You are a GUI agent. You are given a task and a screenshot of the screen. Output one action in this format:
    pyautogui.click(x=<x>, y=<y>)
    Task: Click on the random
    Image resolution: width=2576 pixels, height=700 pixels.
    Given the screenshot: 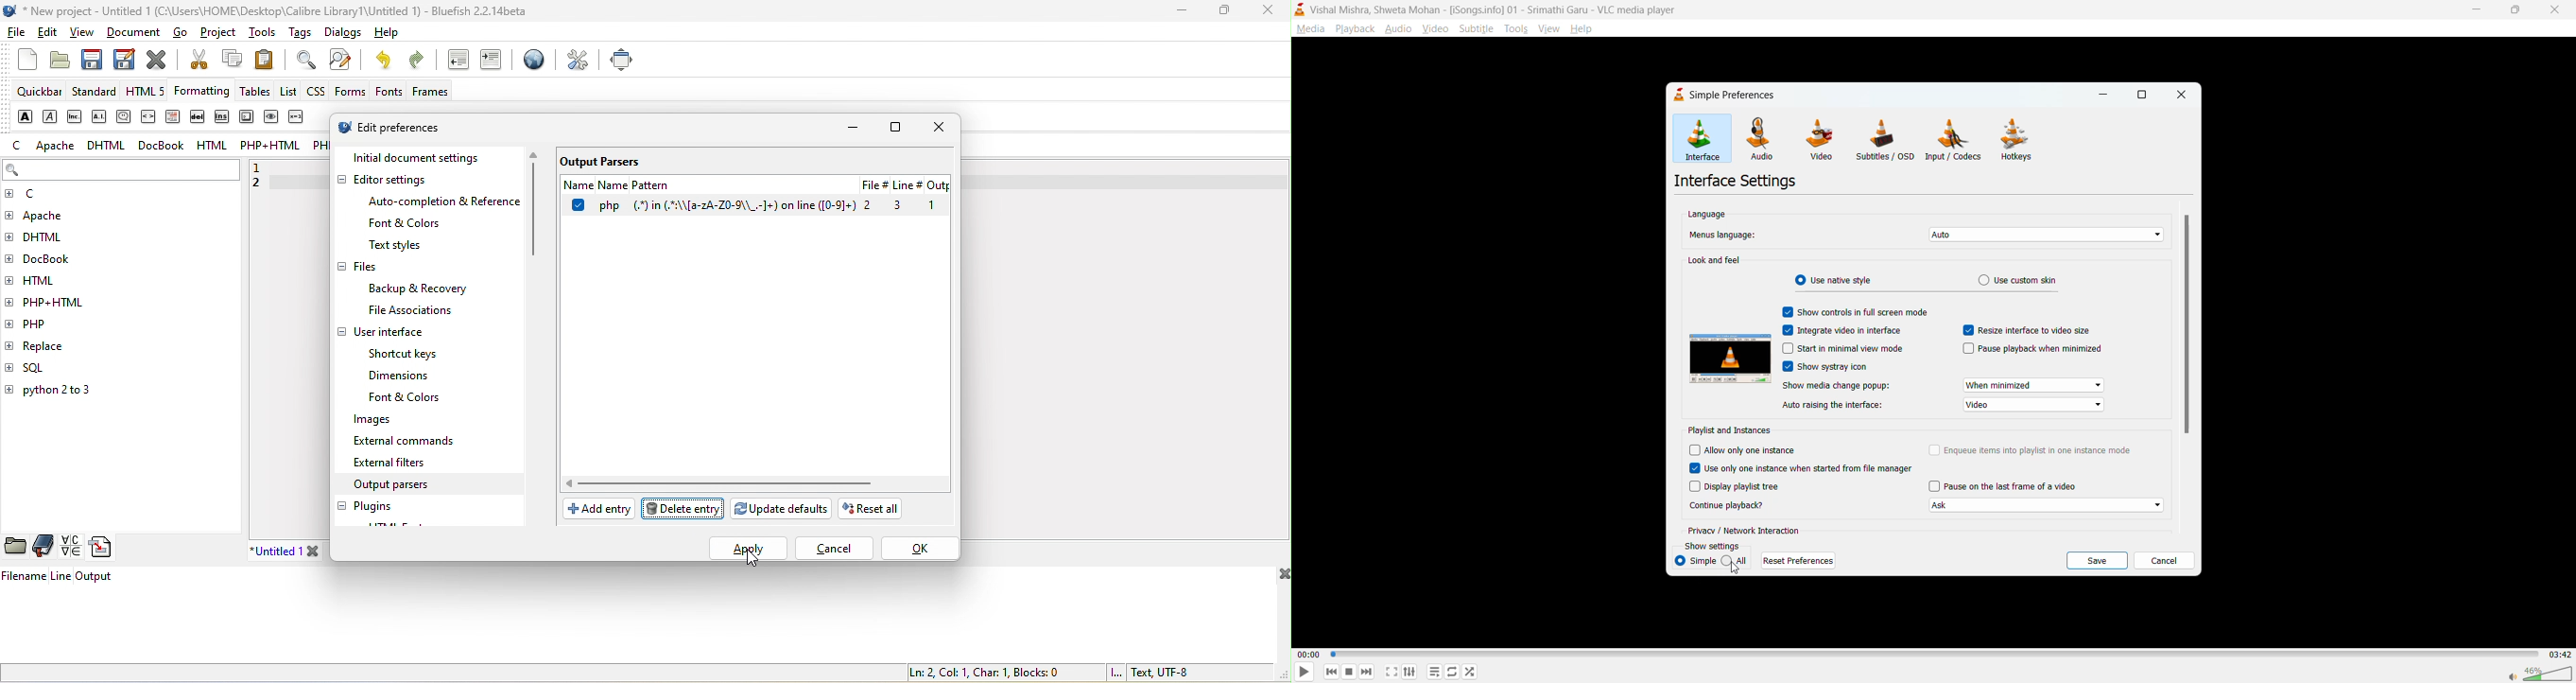 What is the action you would take?
    pyautogui.click(x=1470, y=671)
    